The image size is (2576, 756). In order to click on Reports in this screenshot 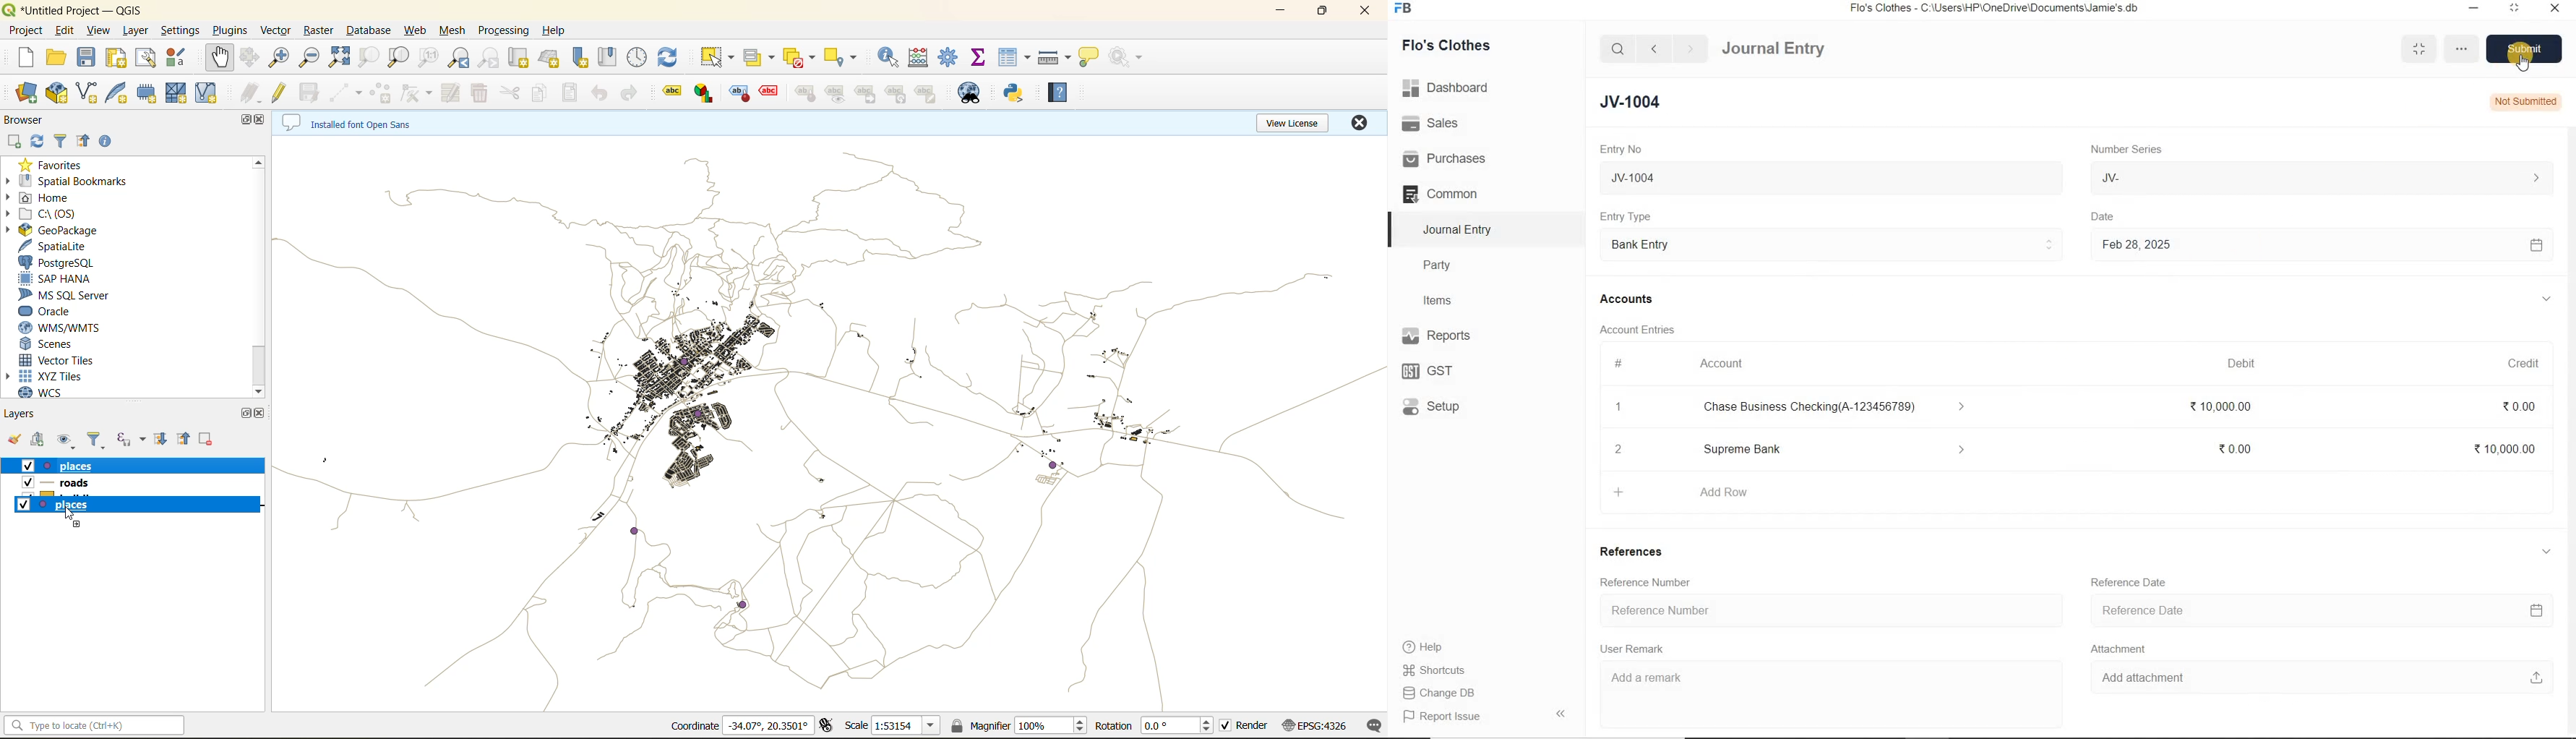, I will do `click(1458, 337)`.